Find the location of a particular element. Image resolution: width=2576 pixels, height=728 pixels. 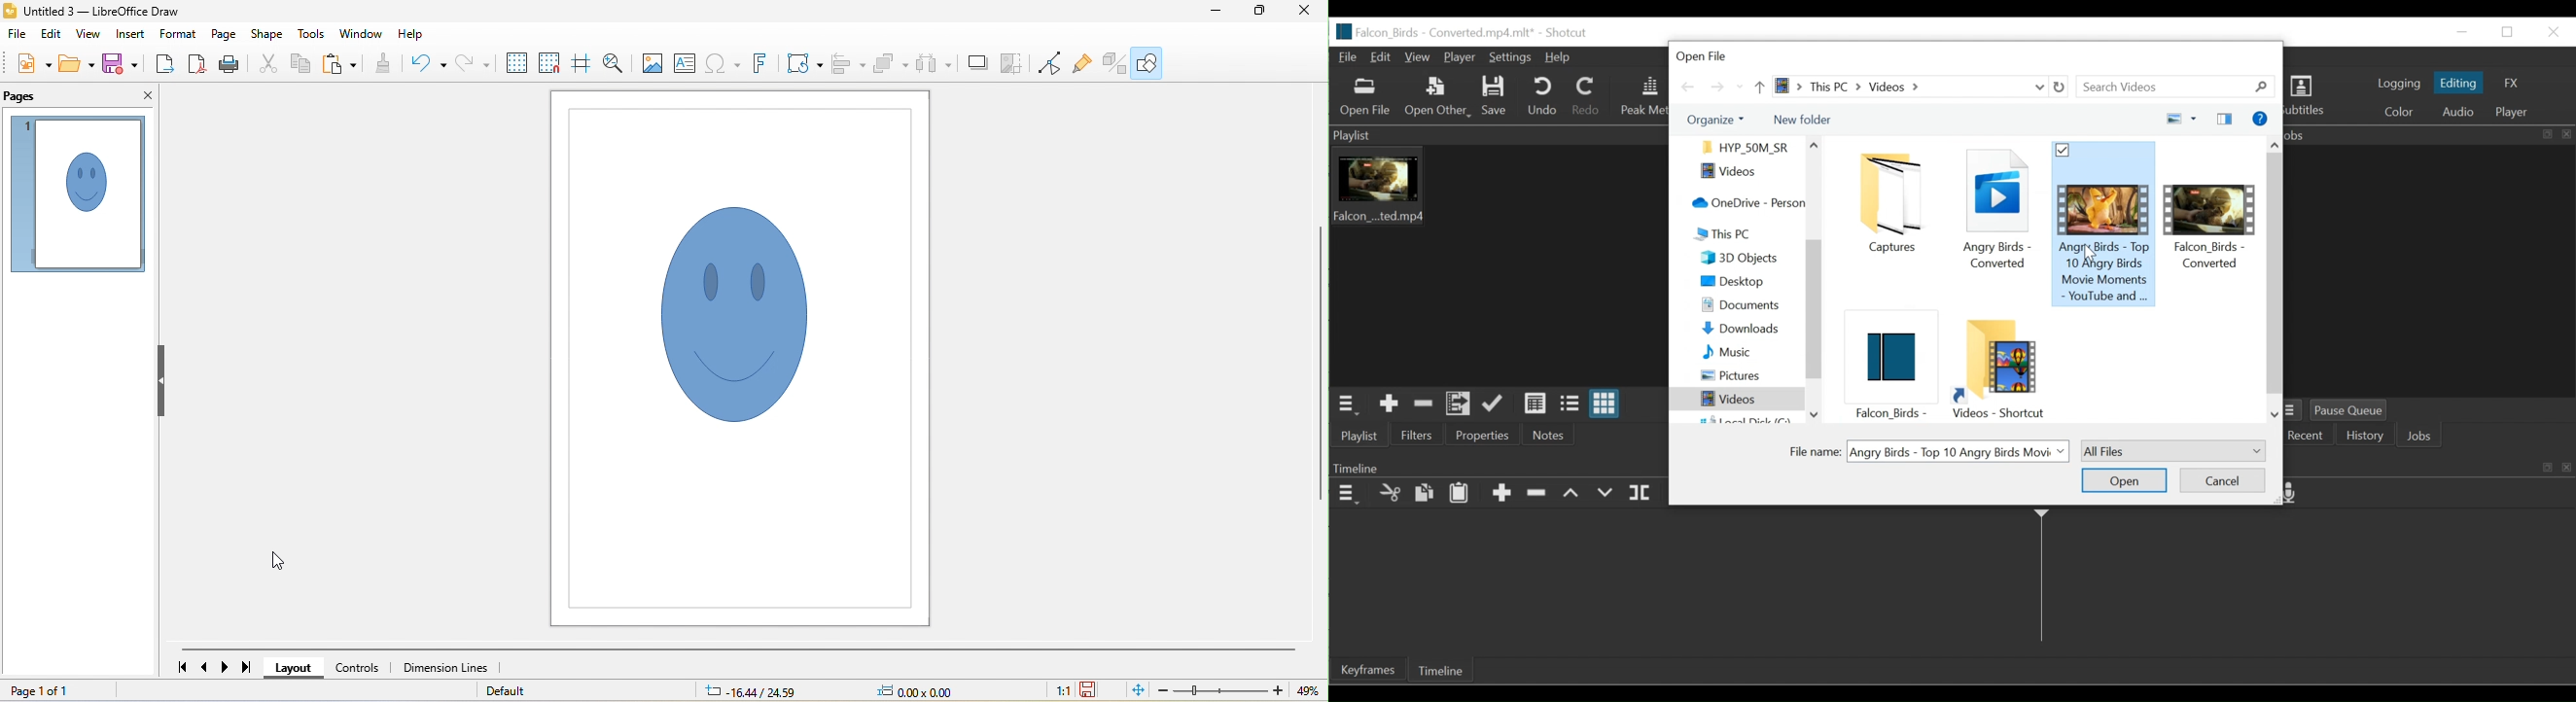

Keyframe  is located at coordinates (1367, 669).